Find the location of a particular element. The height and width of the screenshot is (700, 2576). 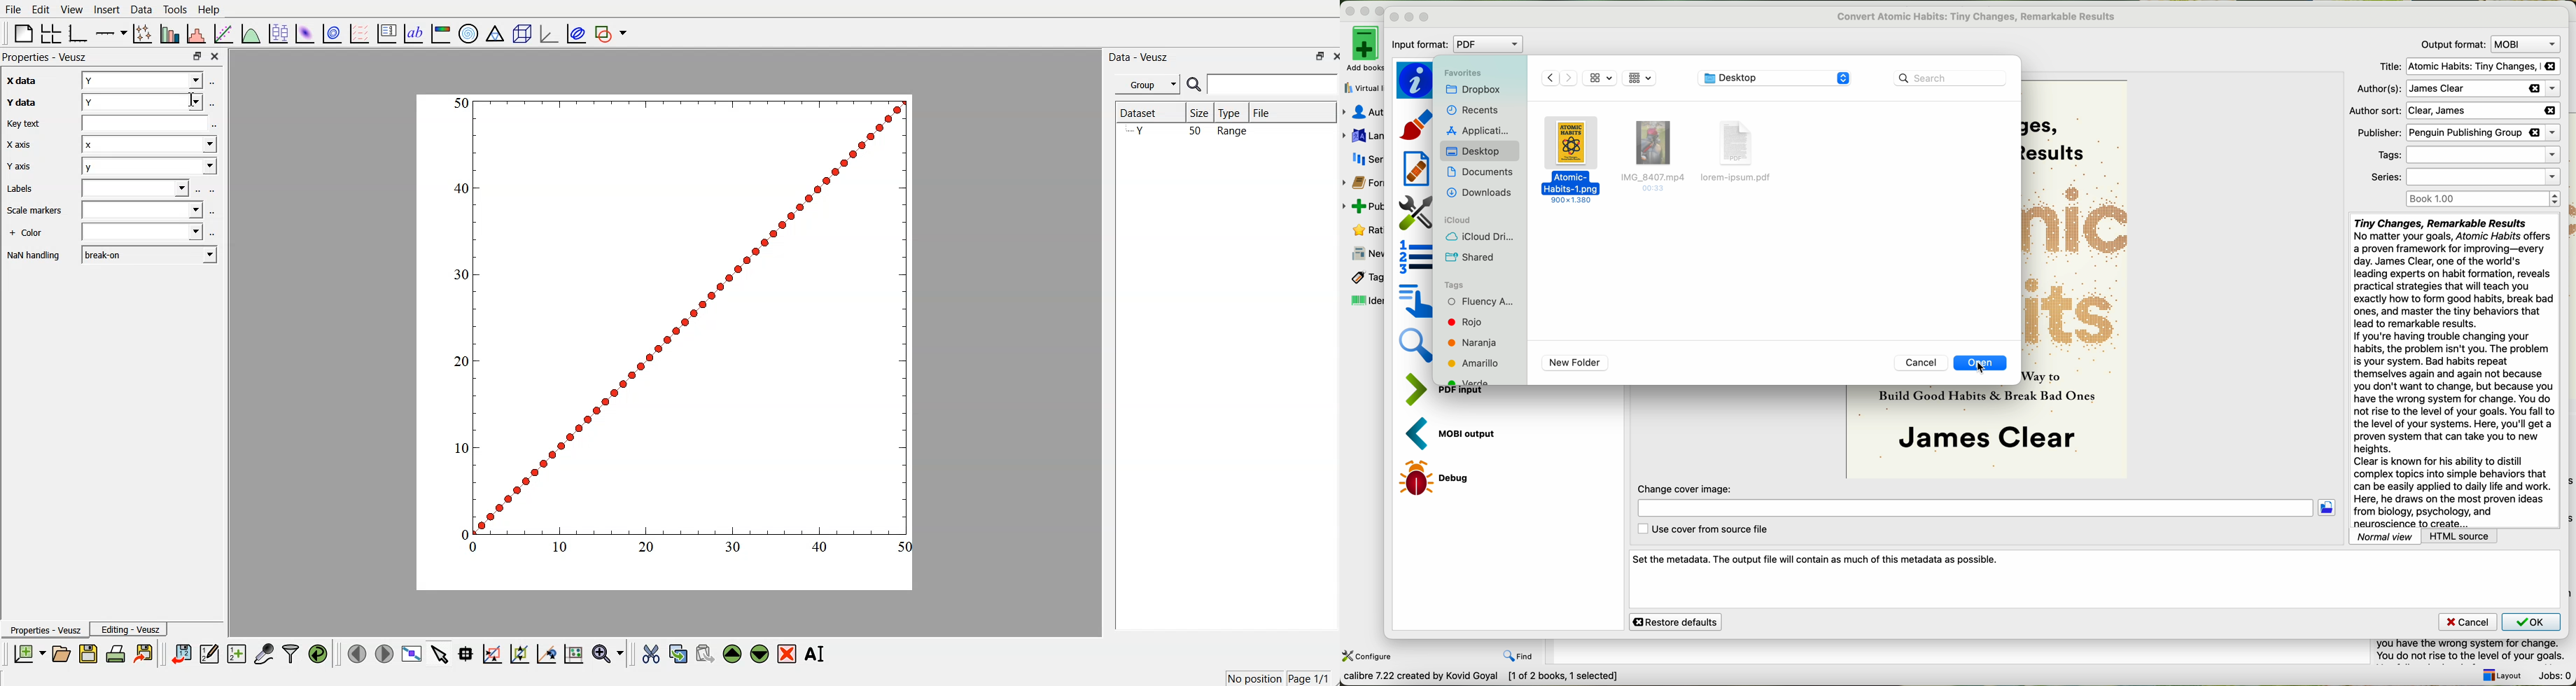

3d scenes is located at coordinates (520, 31).